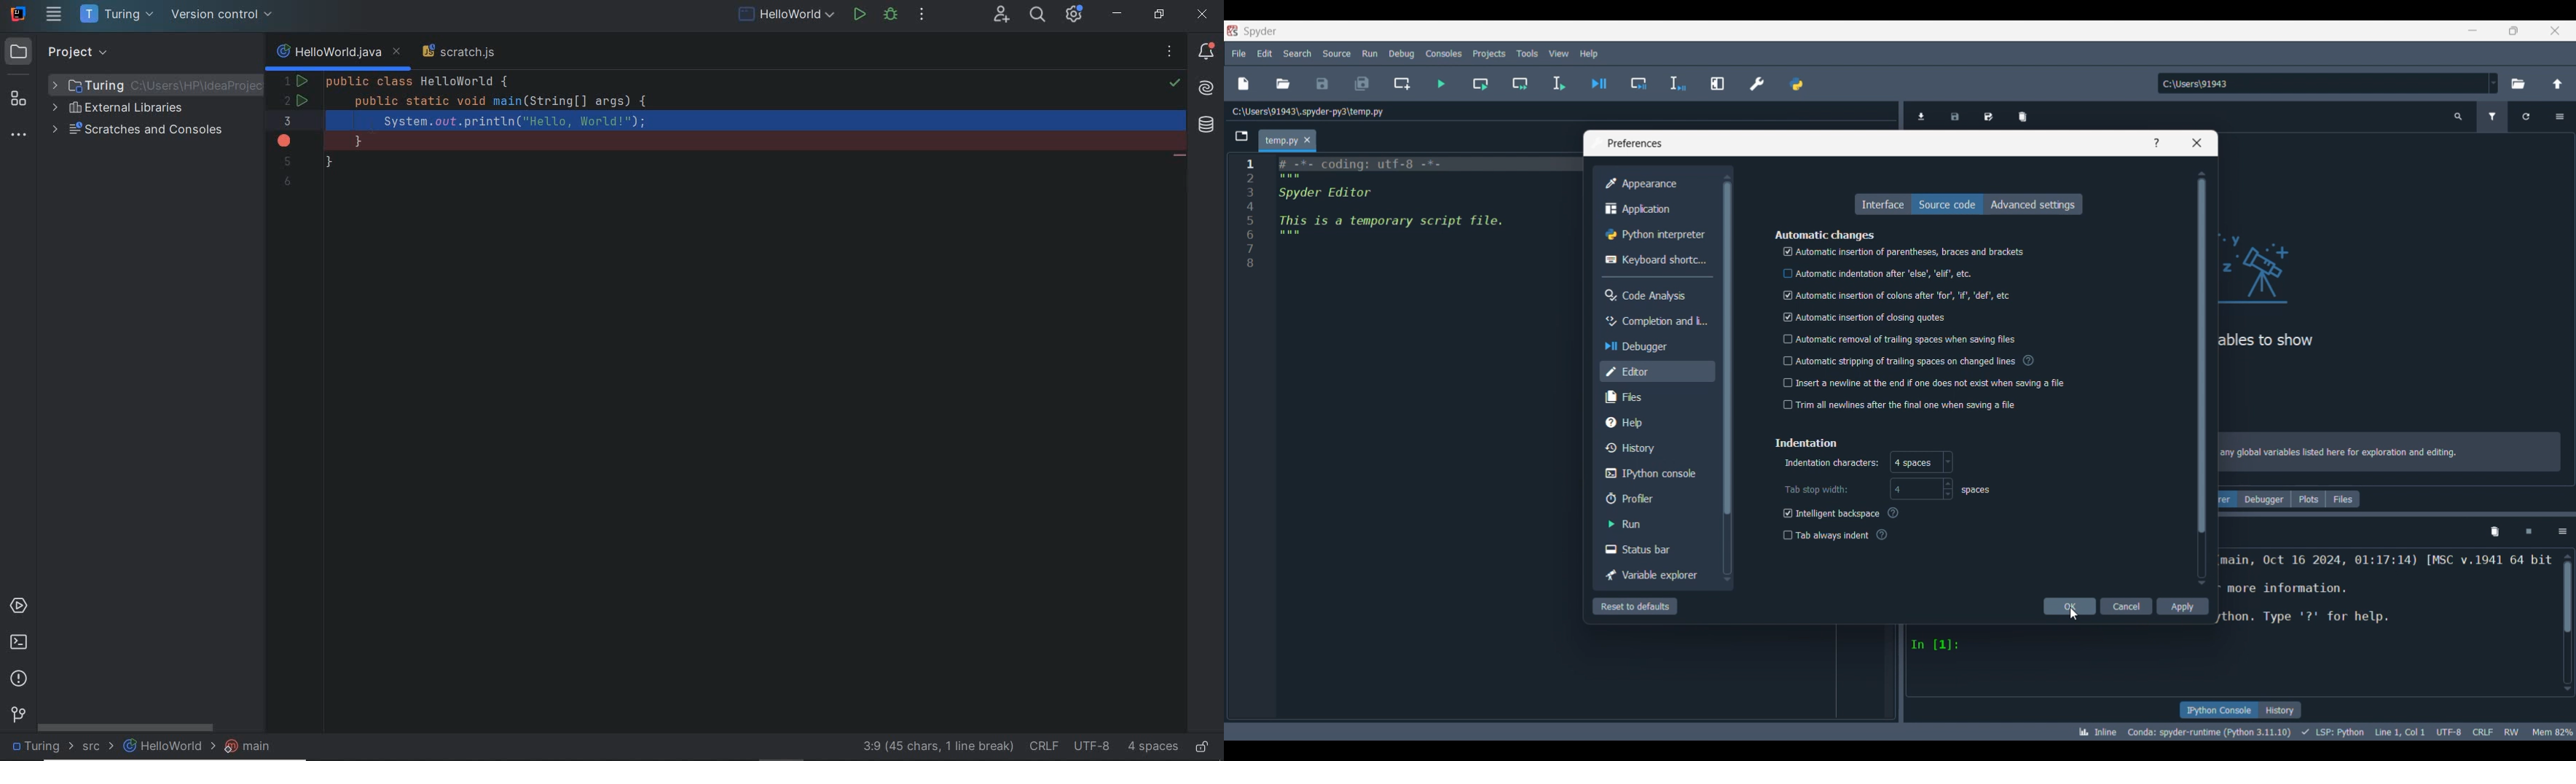 The width and height of the screenshot is (2576, 784). What do you see at coordinates (2074, 613) in the screenshot?
I see `Cursor clicking to save changes` at bounding box center [2074, 613].